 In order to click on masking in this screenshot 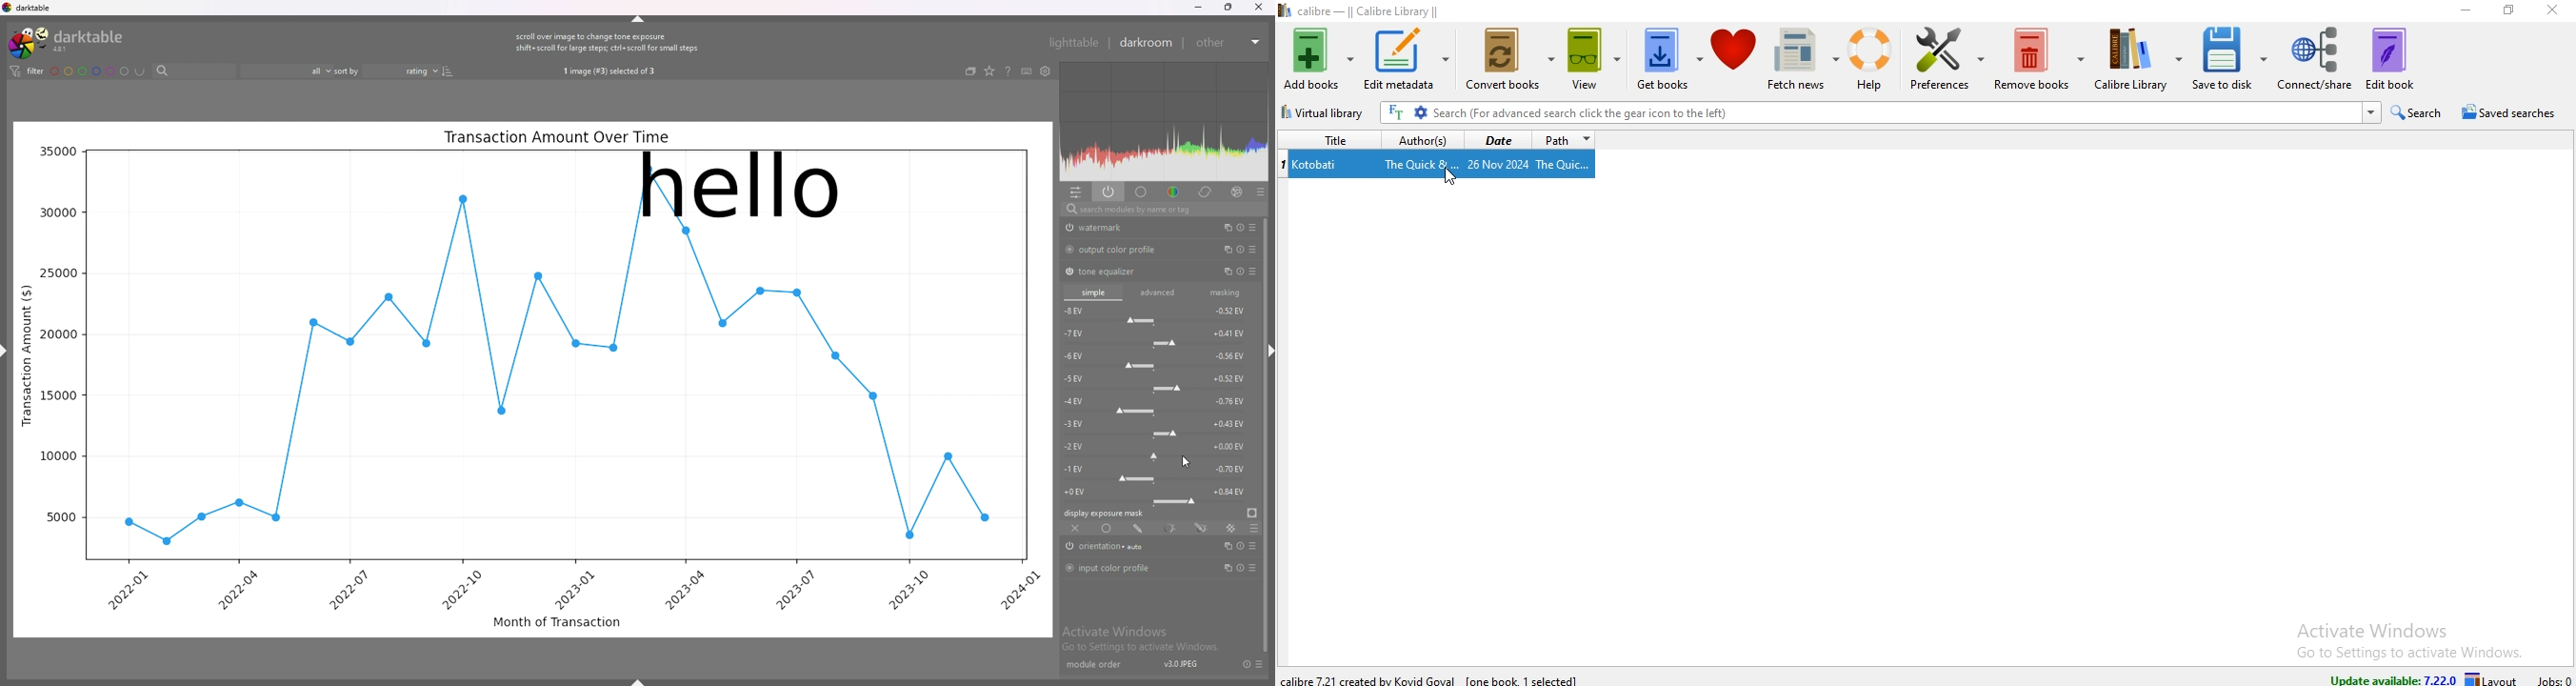, I will do `click(1223, 292)`.